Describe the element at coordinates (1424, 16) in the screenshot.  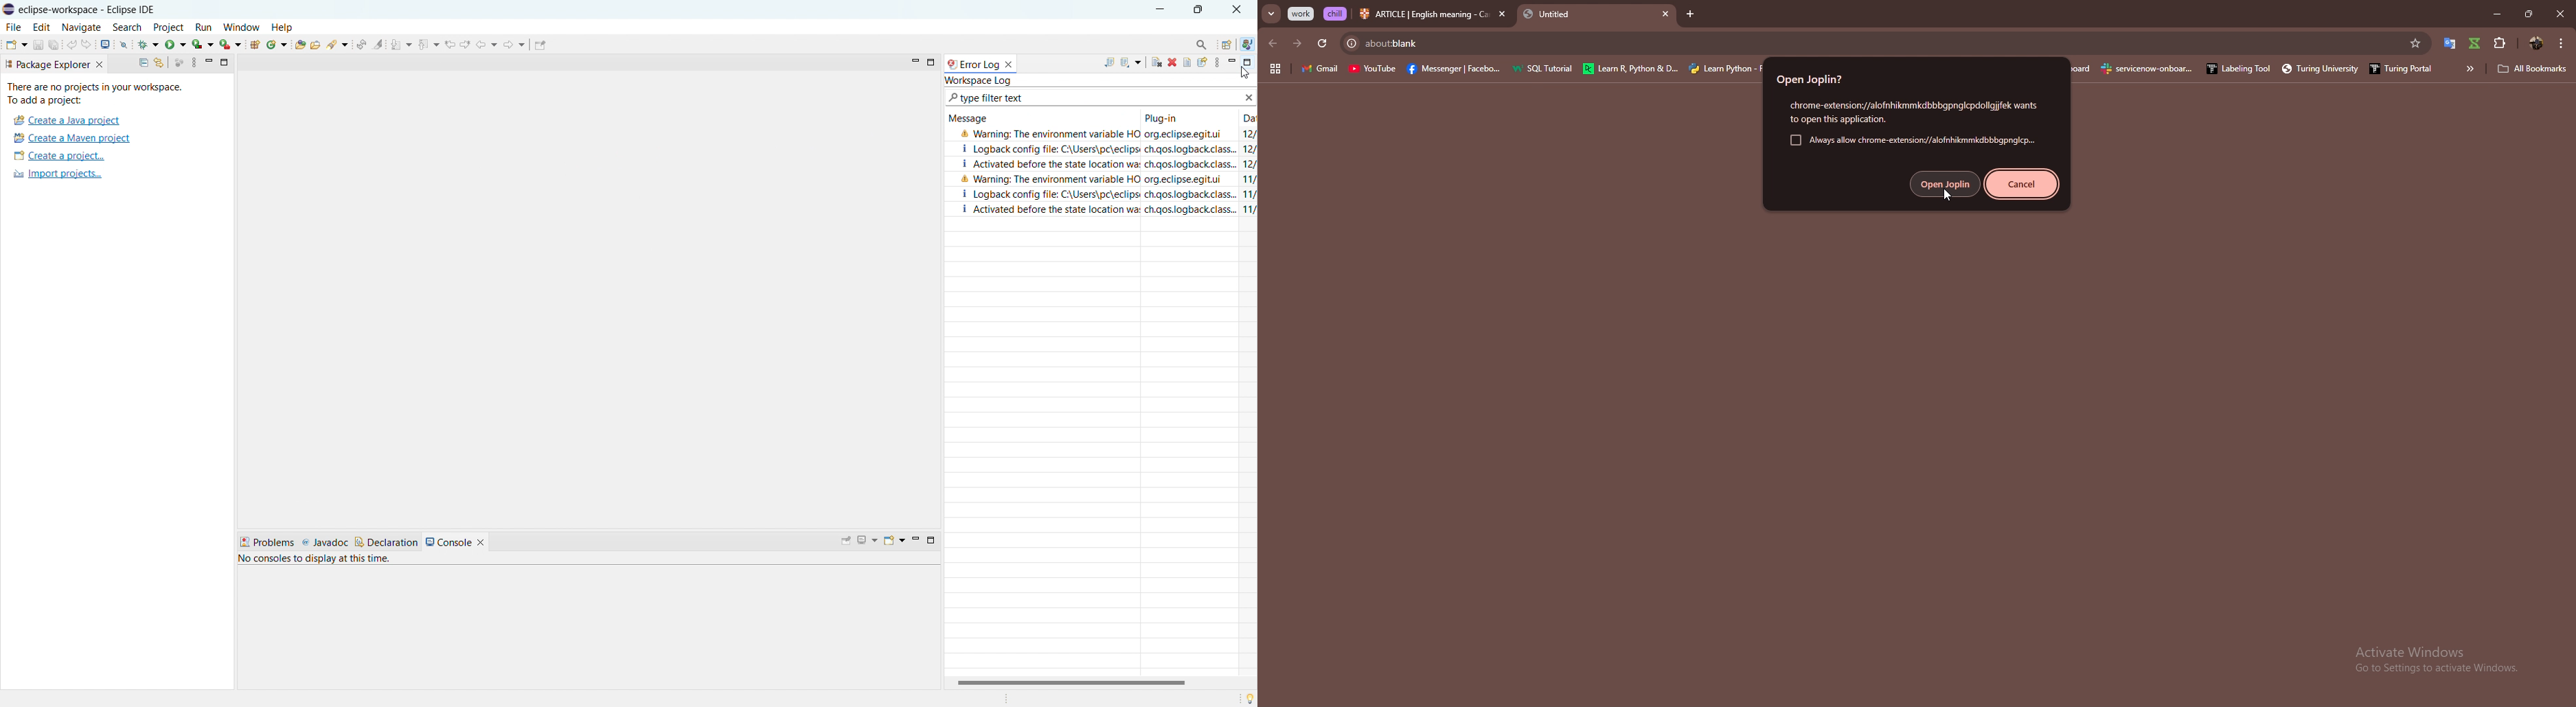
I see `tab` at that location.